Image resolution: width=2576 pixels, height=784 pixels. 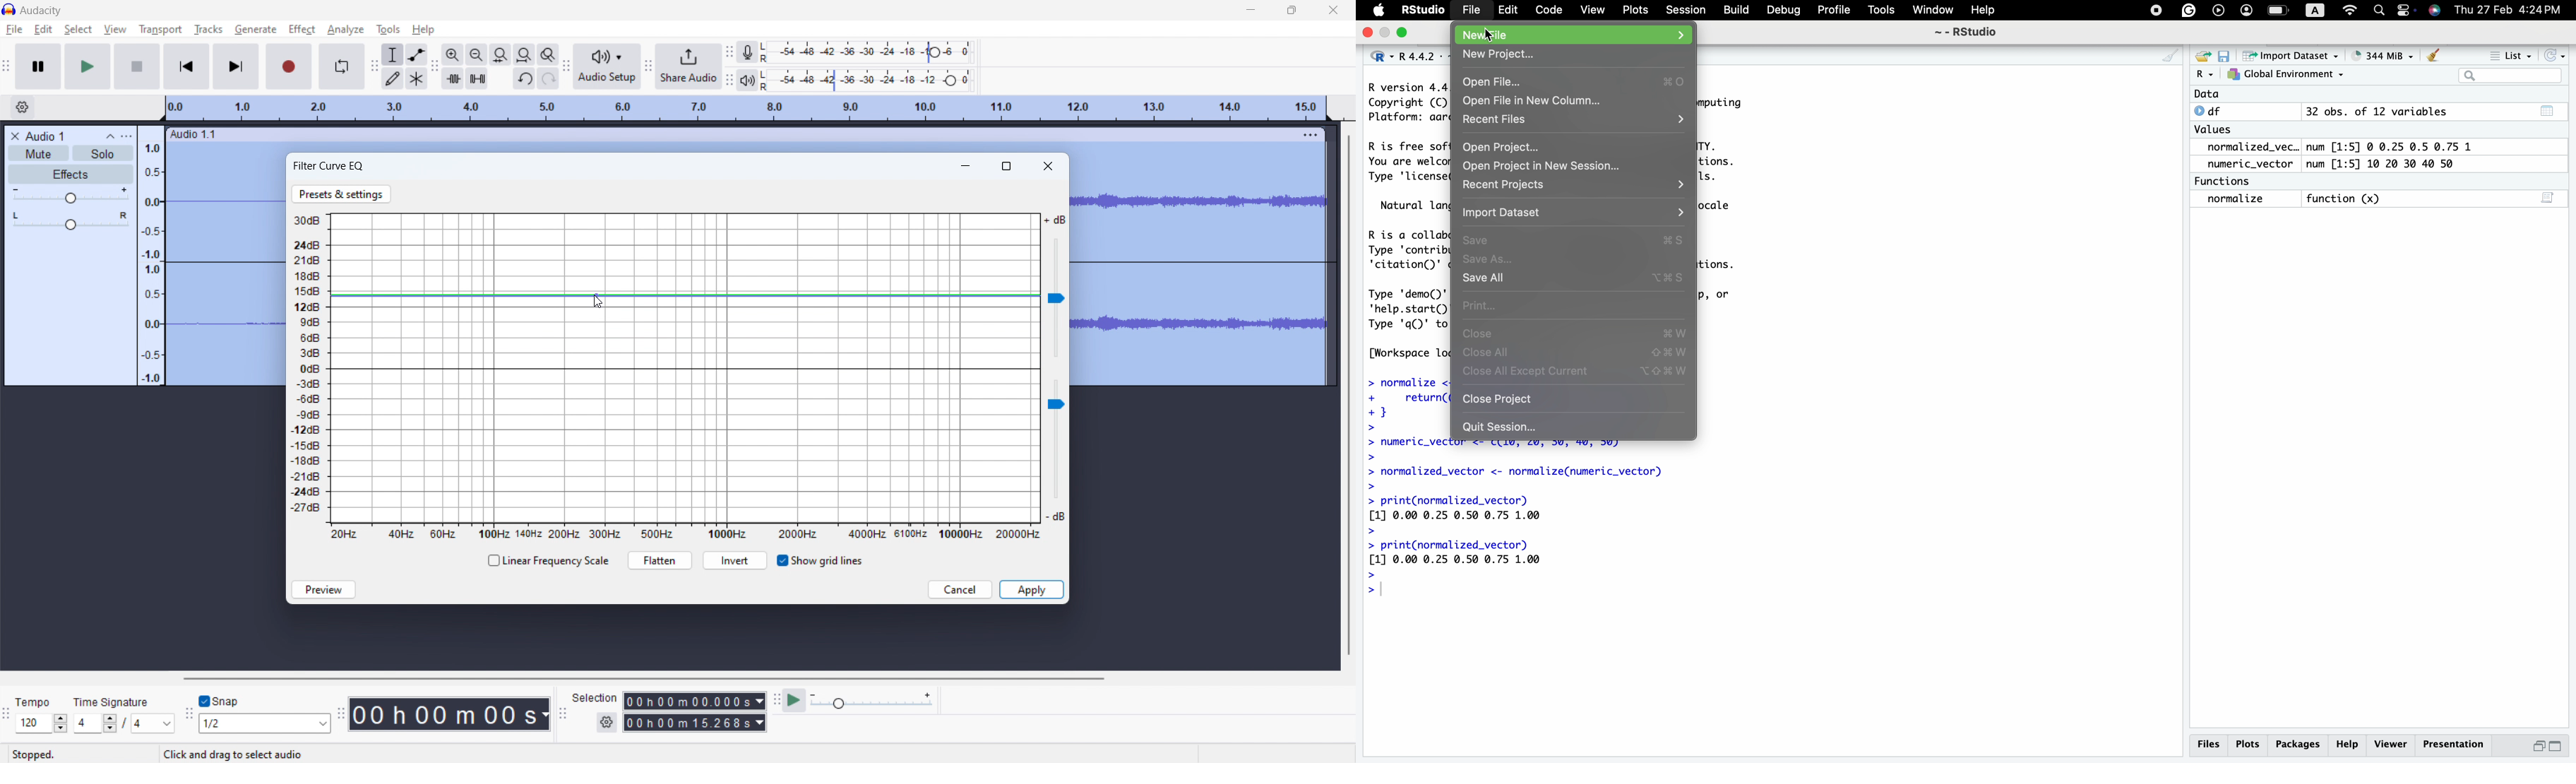 What do you see at coordinates (2434, 11) in the screenshot?
I see `siri` at bounding box center [2434, 11].